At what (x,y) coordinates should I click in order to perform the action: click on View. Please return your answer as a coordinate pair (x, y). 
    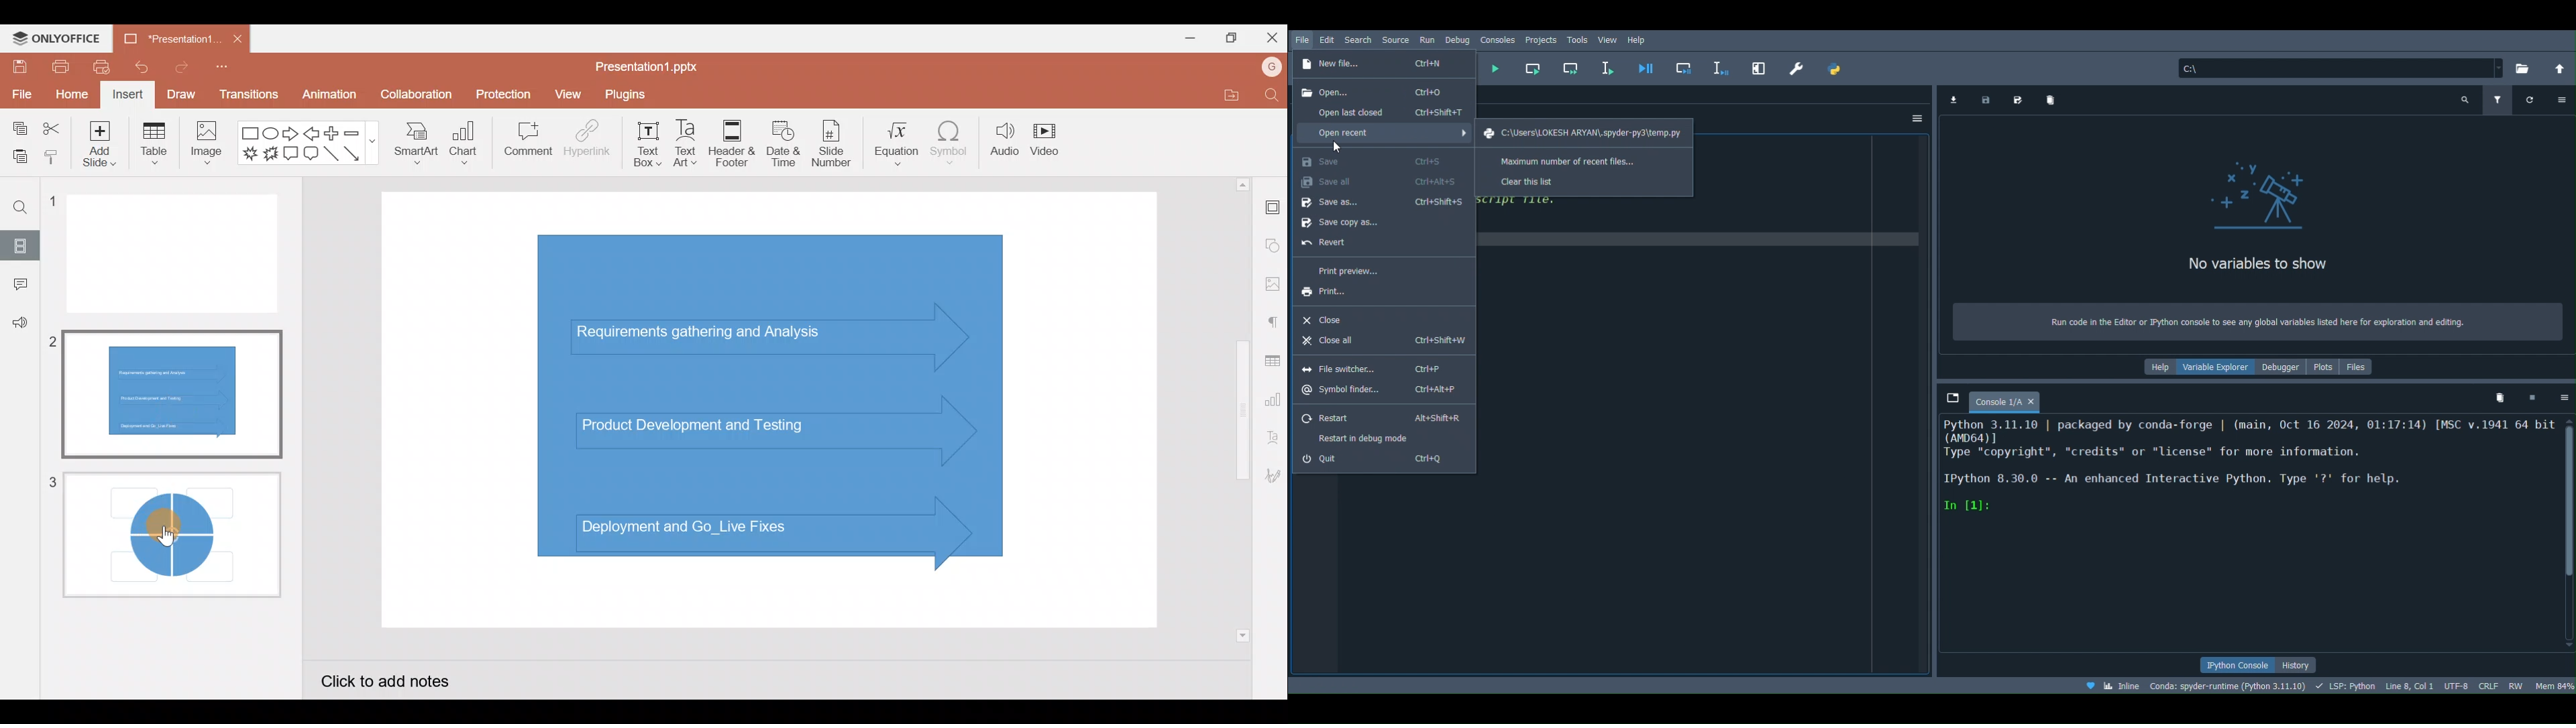
    Looking at the image, I should click on (568, 96).